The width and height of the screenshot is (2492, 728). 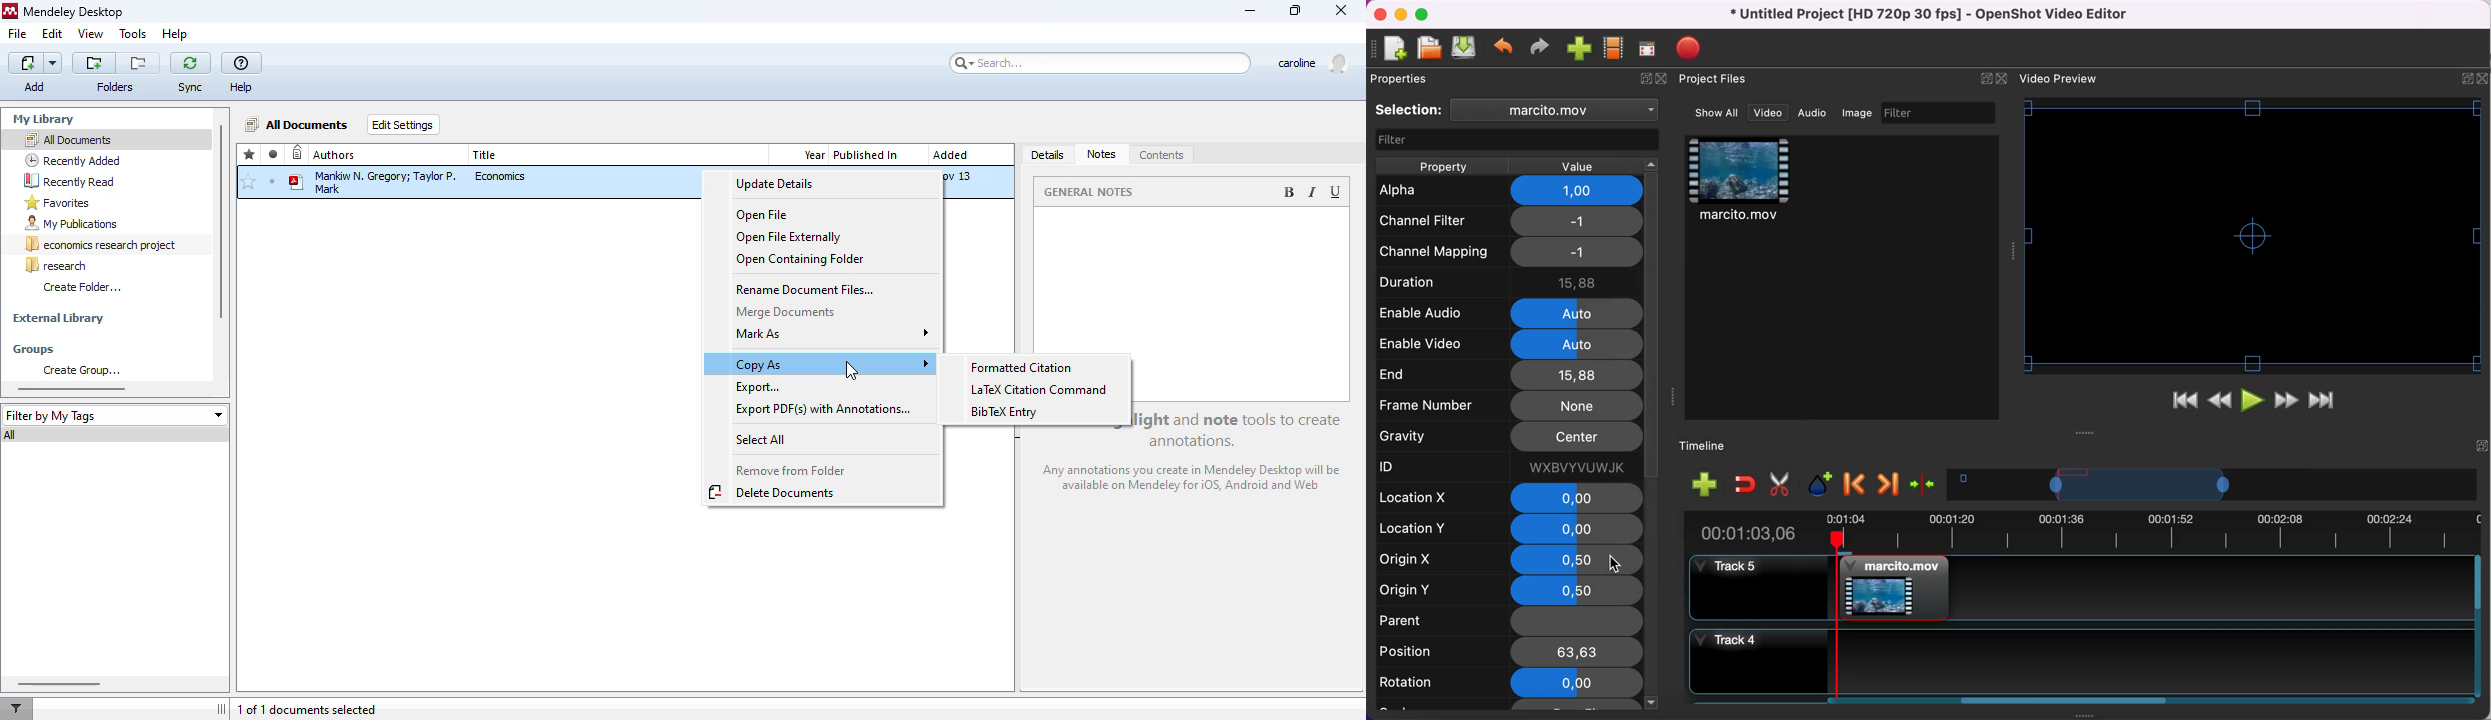 I want to click on recently read, so click(x=69, y=180).